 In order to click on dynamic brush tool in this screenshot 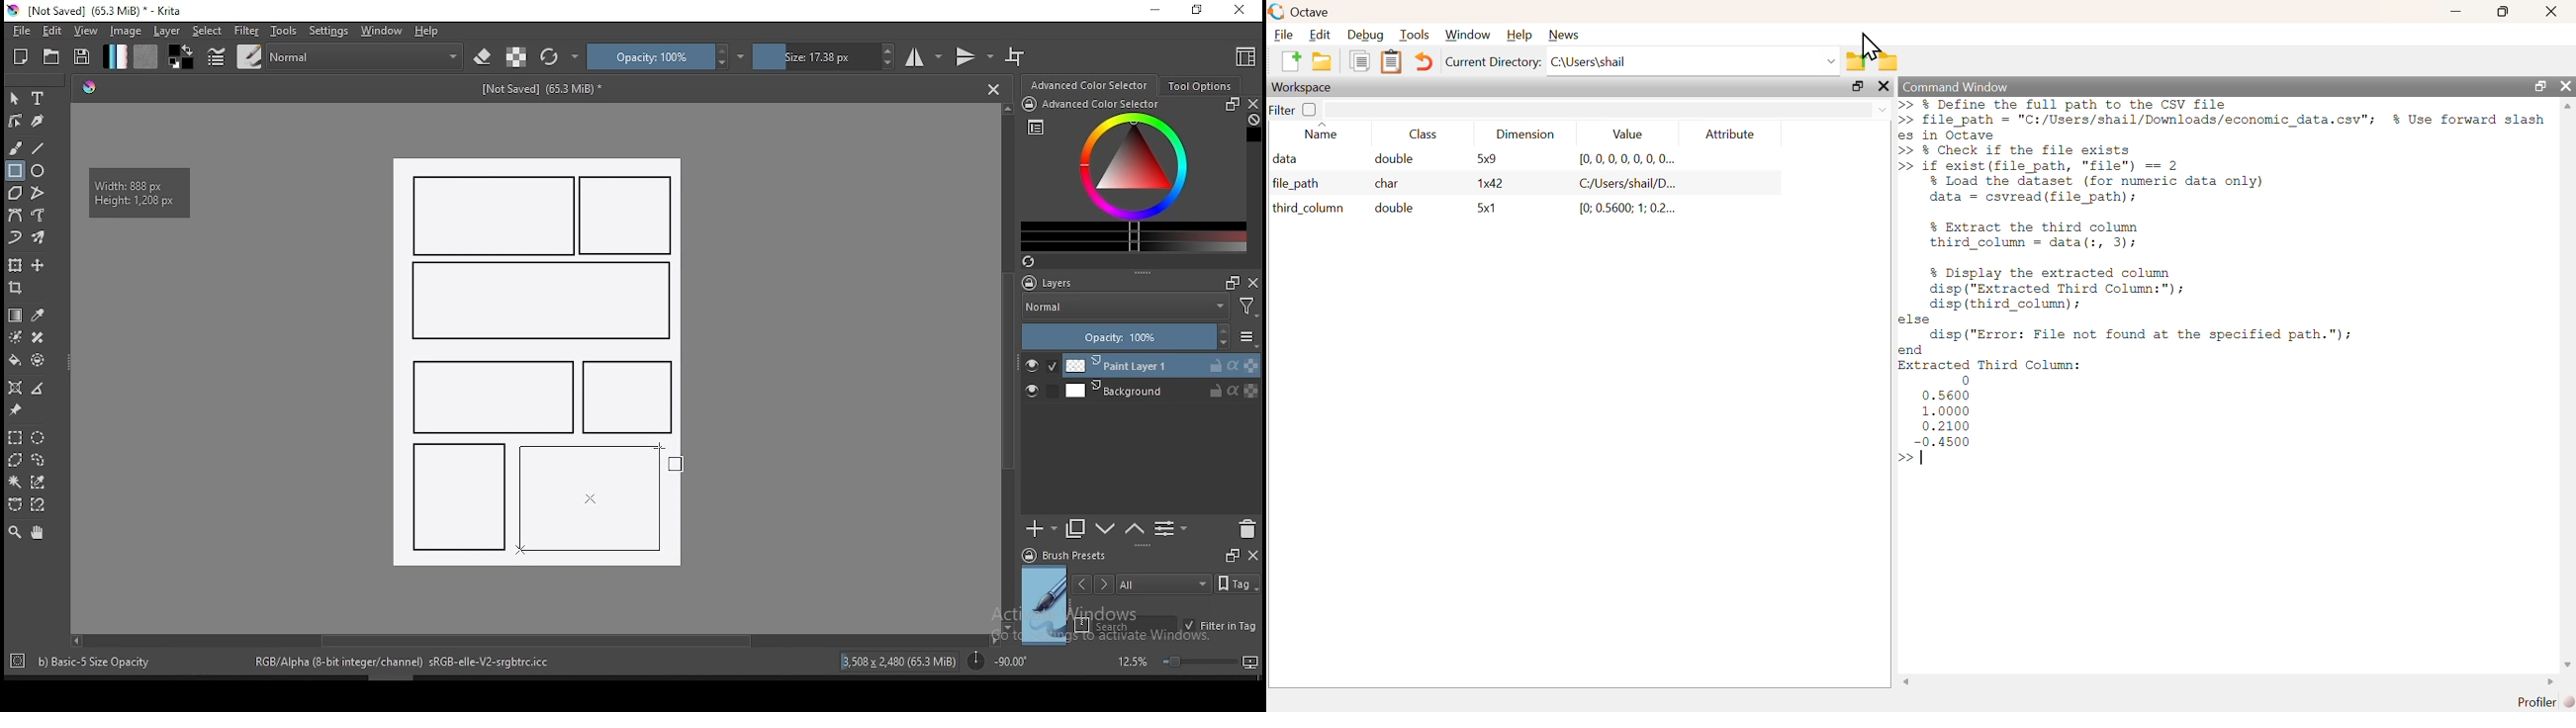, I will do `click(15, 238)`.